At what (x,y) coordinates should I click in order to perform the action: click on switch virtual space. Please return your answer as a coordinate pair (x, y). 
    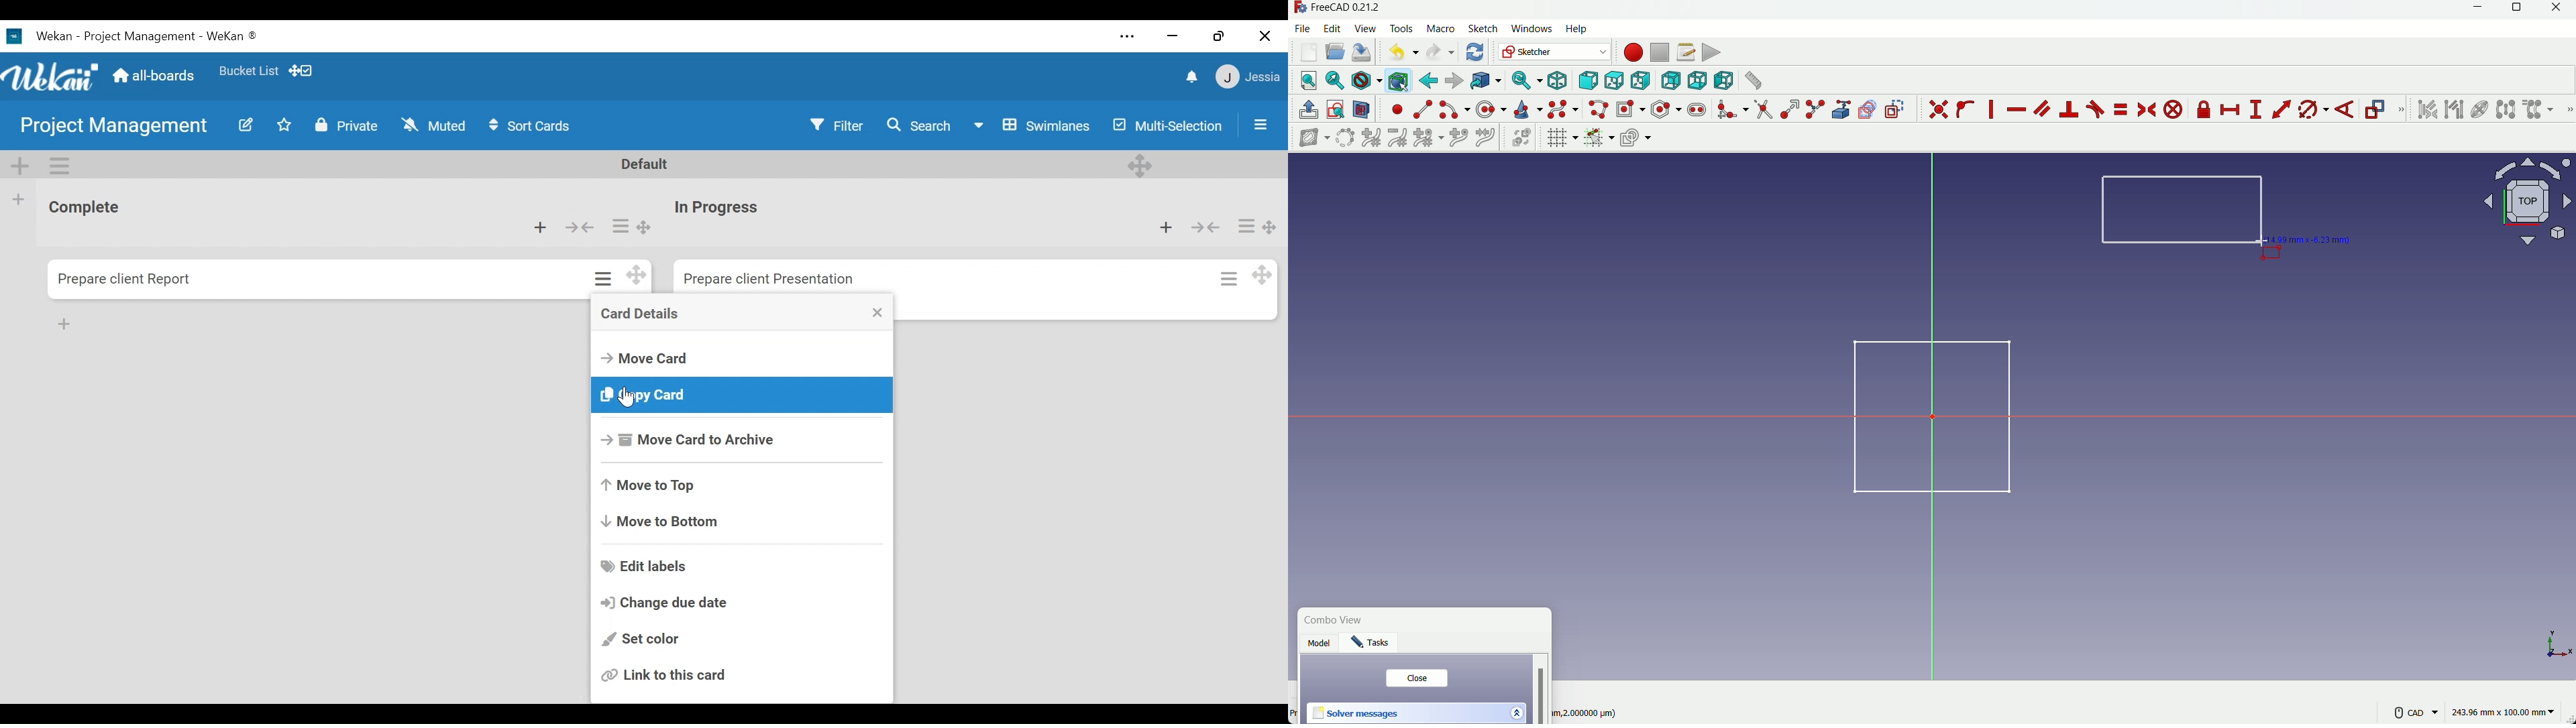
    Looking at the image, I should click on (1523, 138).